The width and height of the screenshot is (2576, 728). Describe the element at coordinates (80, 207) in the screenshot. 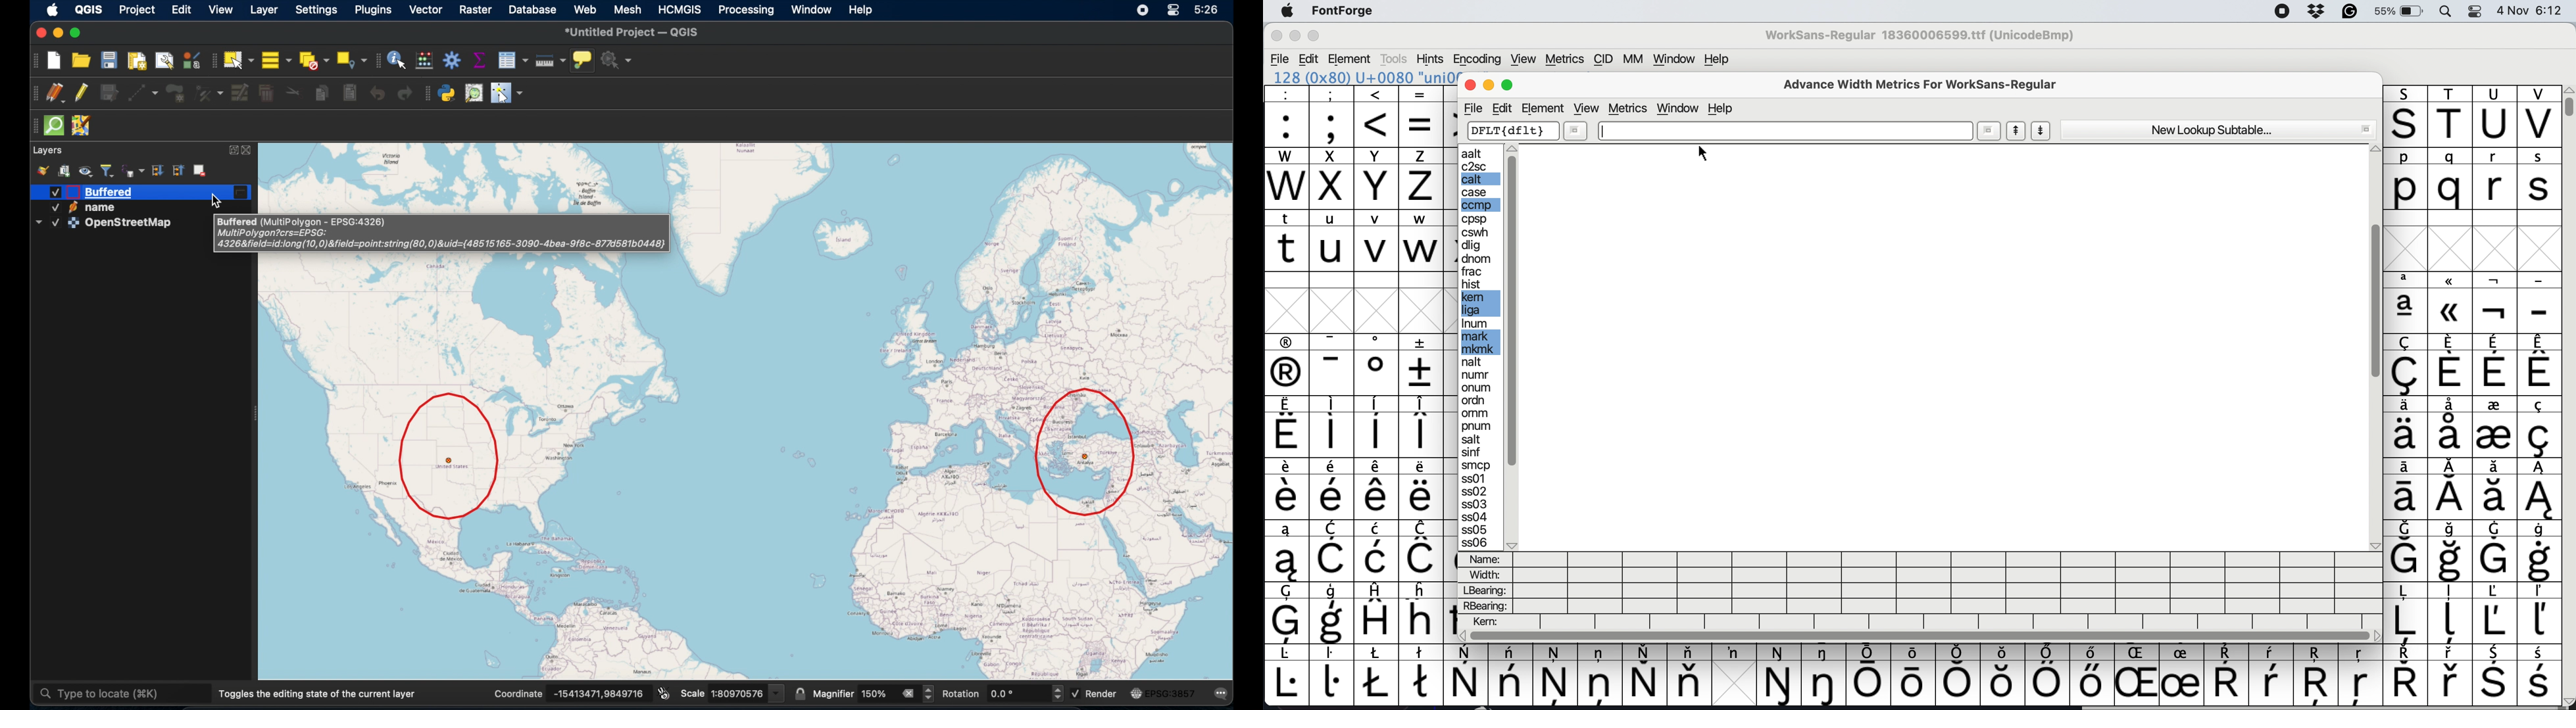

I see `active name layer` at that location.